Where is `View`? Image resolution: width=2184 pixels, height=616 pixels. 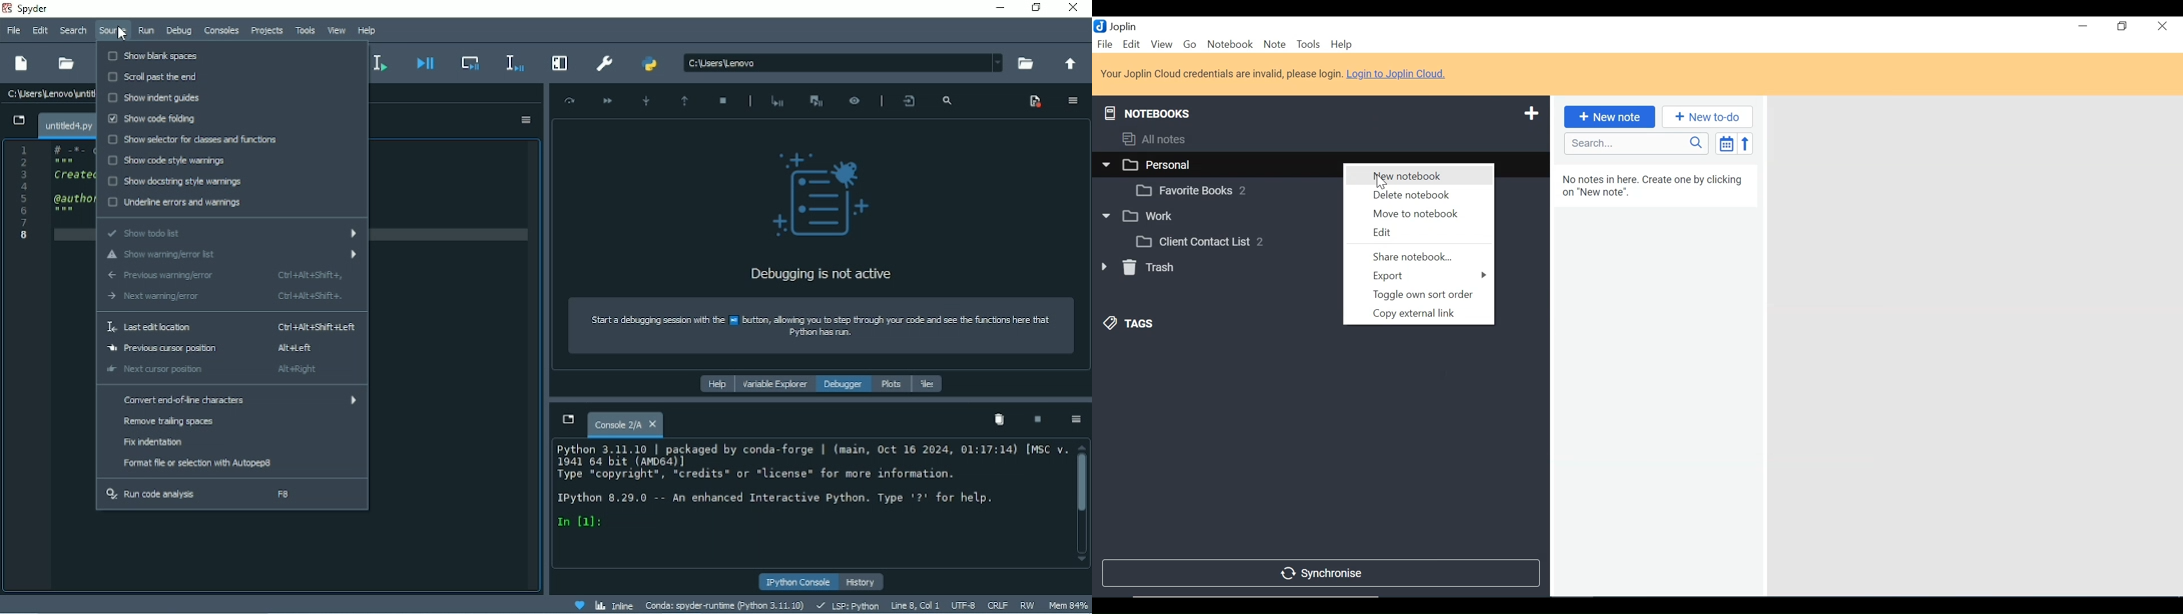 View is located at coordinates (1161, 45).